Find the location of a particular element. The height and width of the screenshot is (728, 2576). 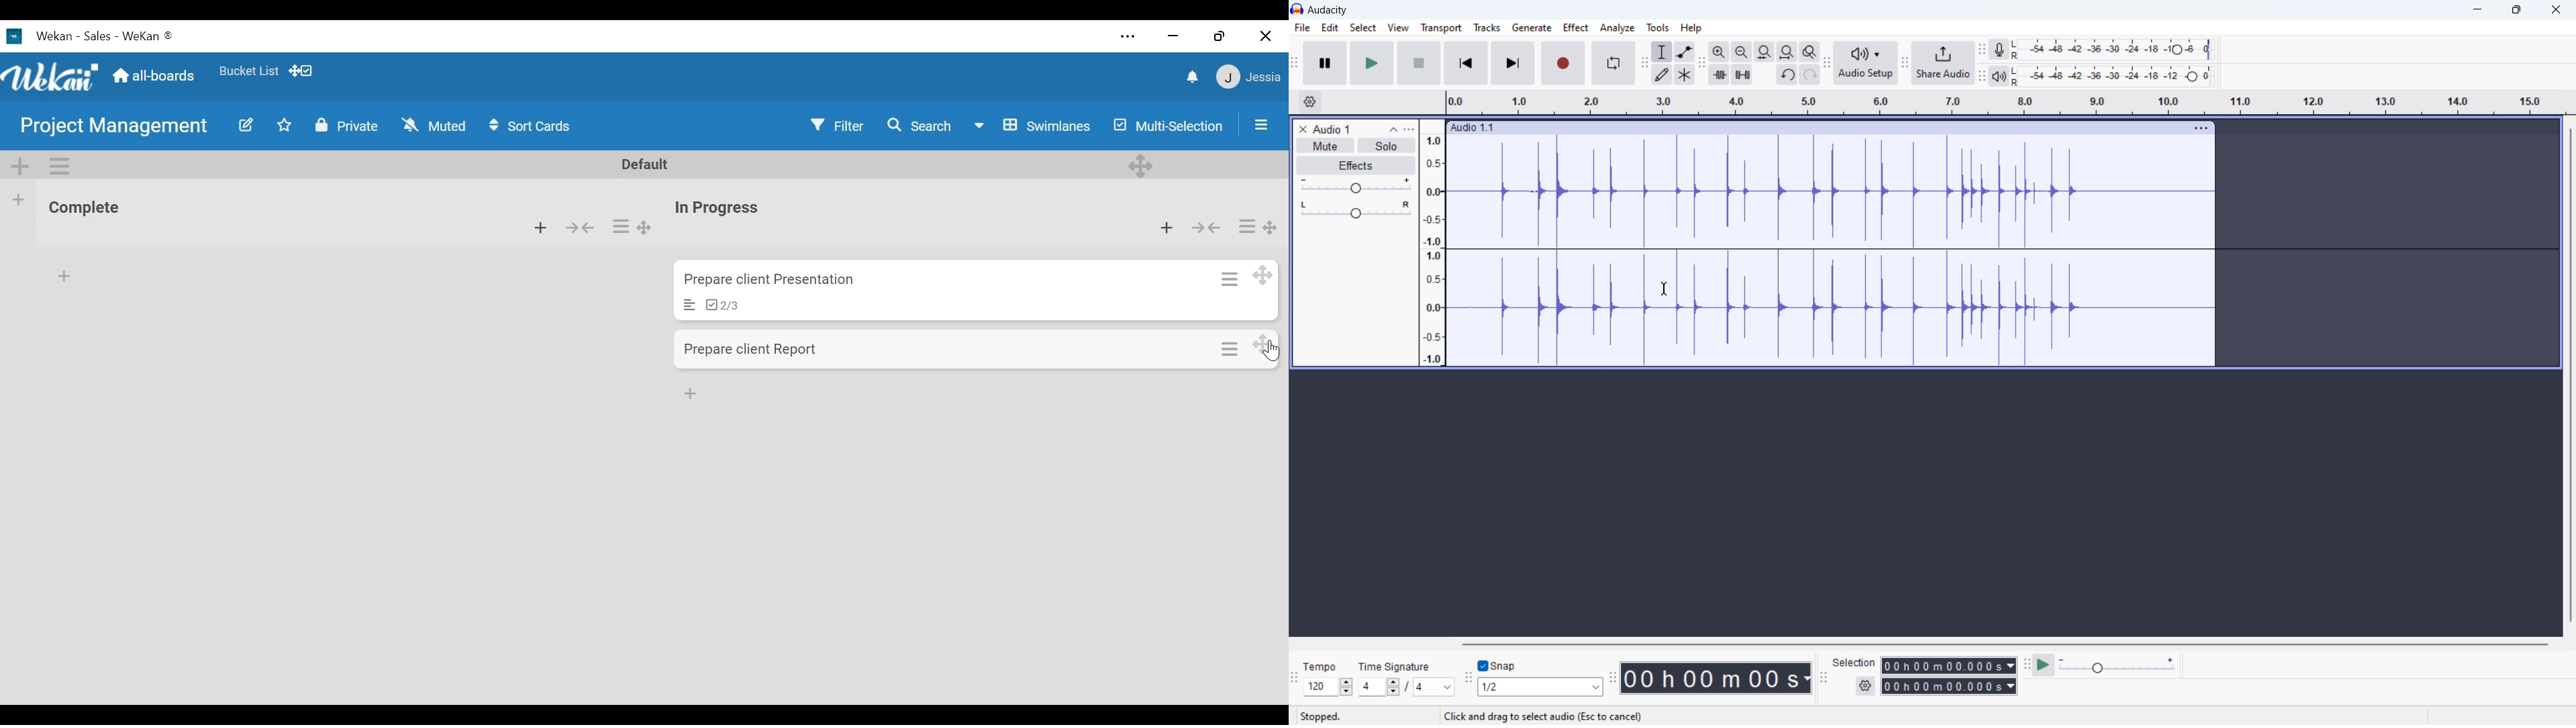

effect is located at coordinates (1576, 28).